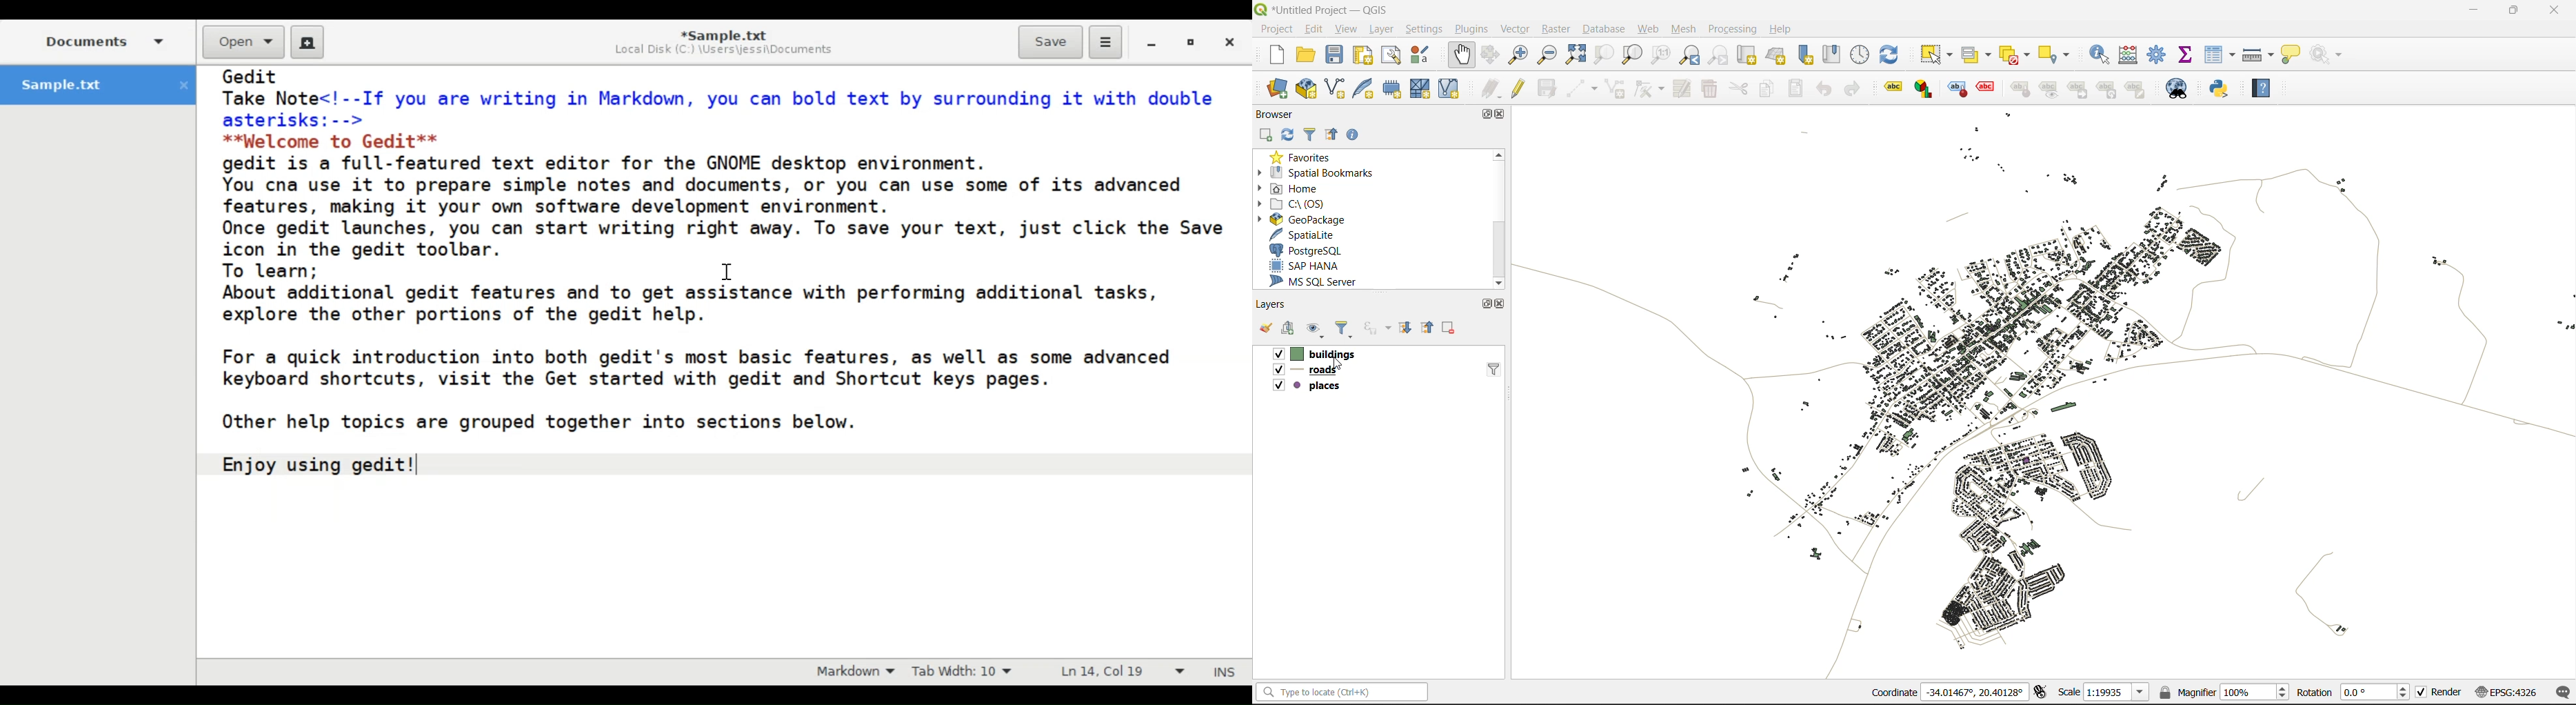 Image resolution: width=2576 pixels, height=728 pixels. Describe the element at coordinates (1549, 55) in the screenshot. I see `zoom out` at that location.